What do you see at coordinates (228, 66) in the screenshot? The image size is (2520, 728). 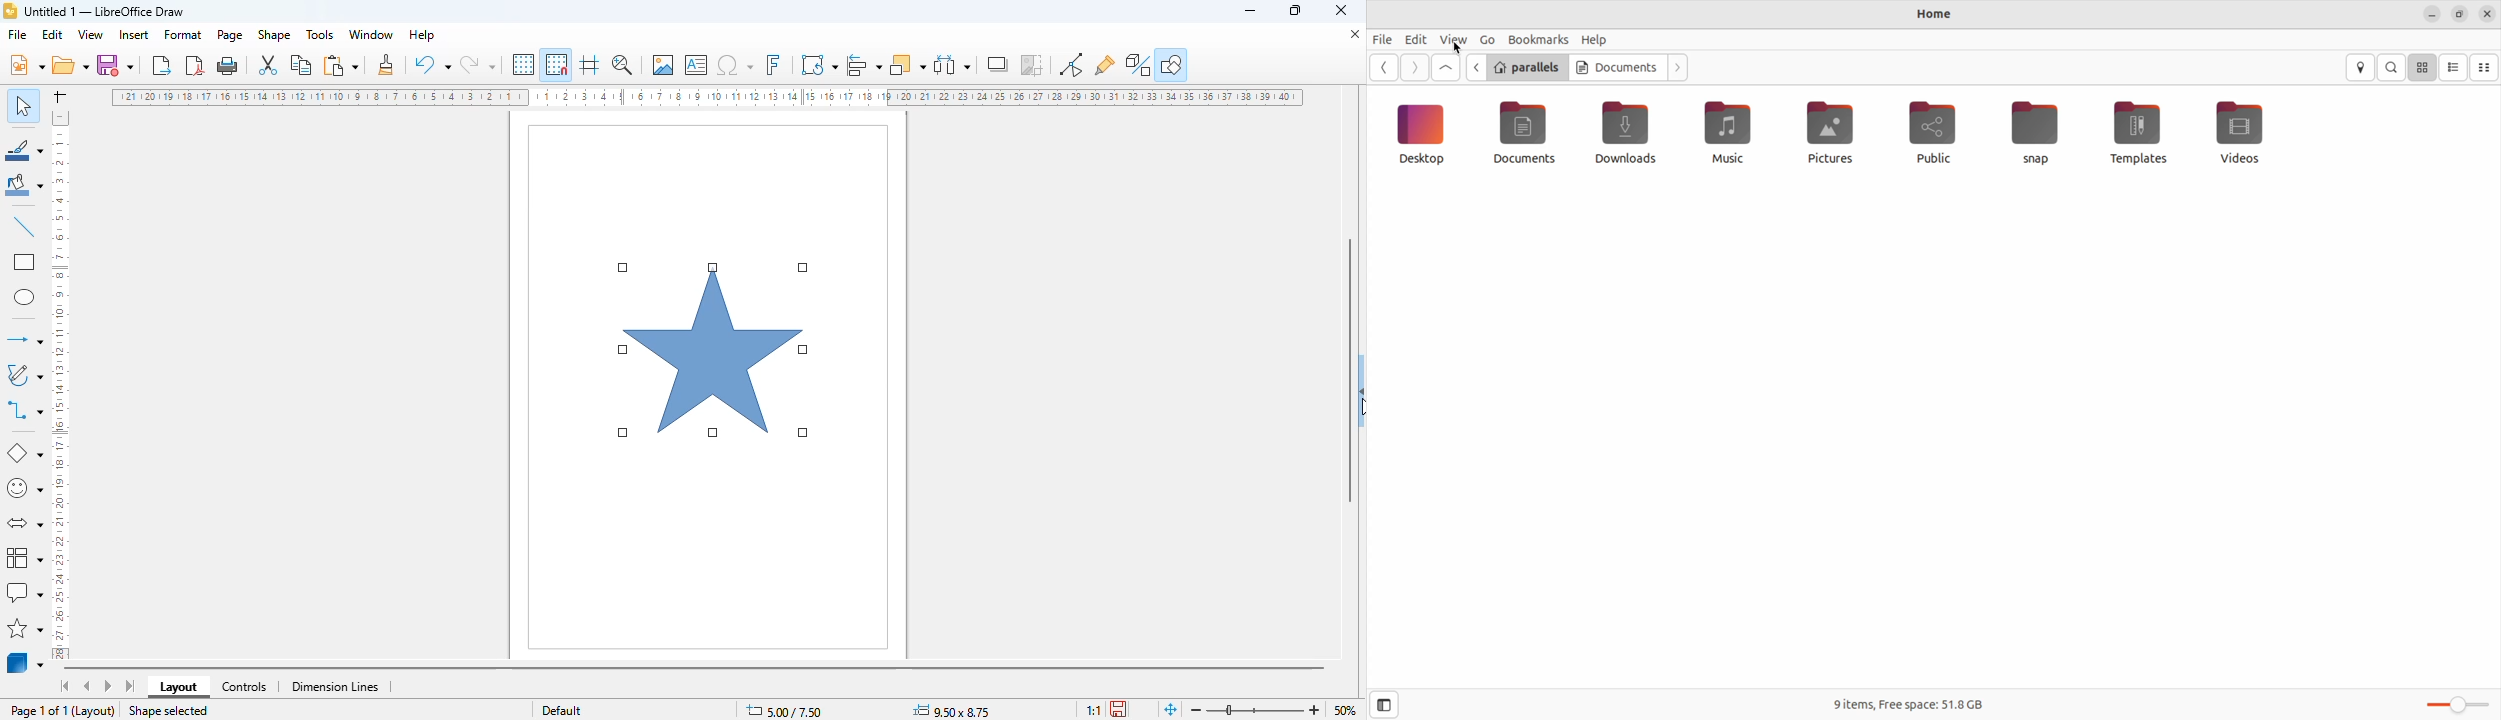 I see `print` at bounding box center [228, 66].